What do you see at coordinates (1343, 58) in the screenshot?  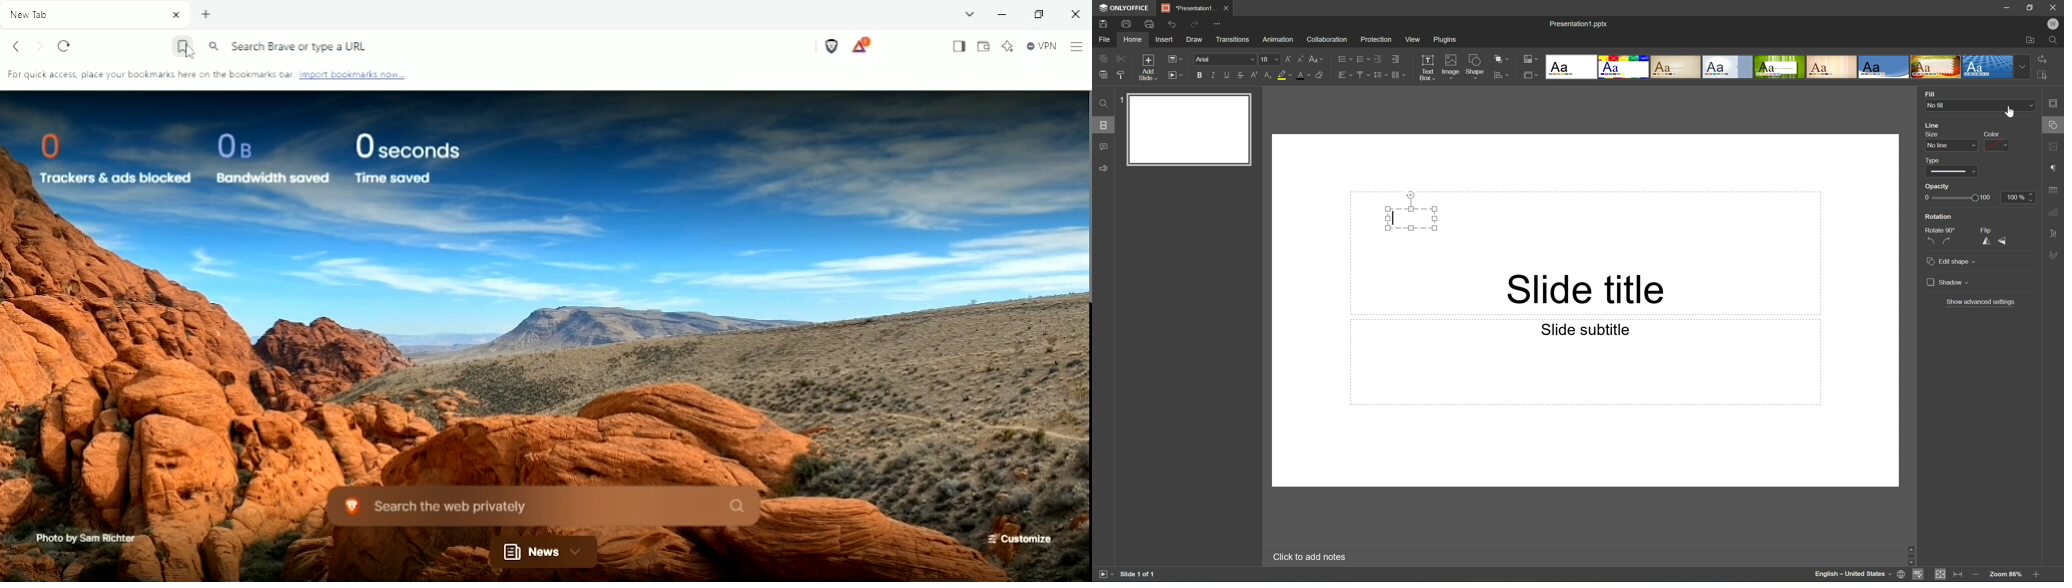 I see `Bullets` at bounding box center [1343, 58].